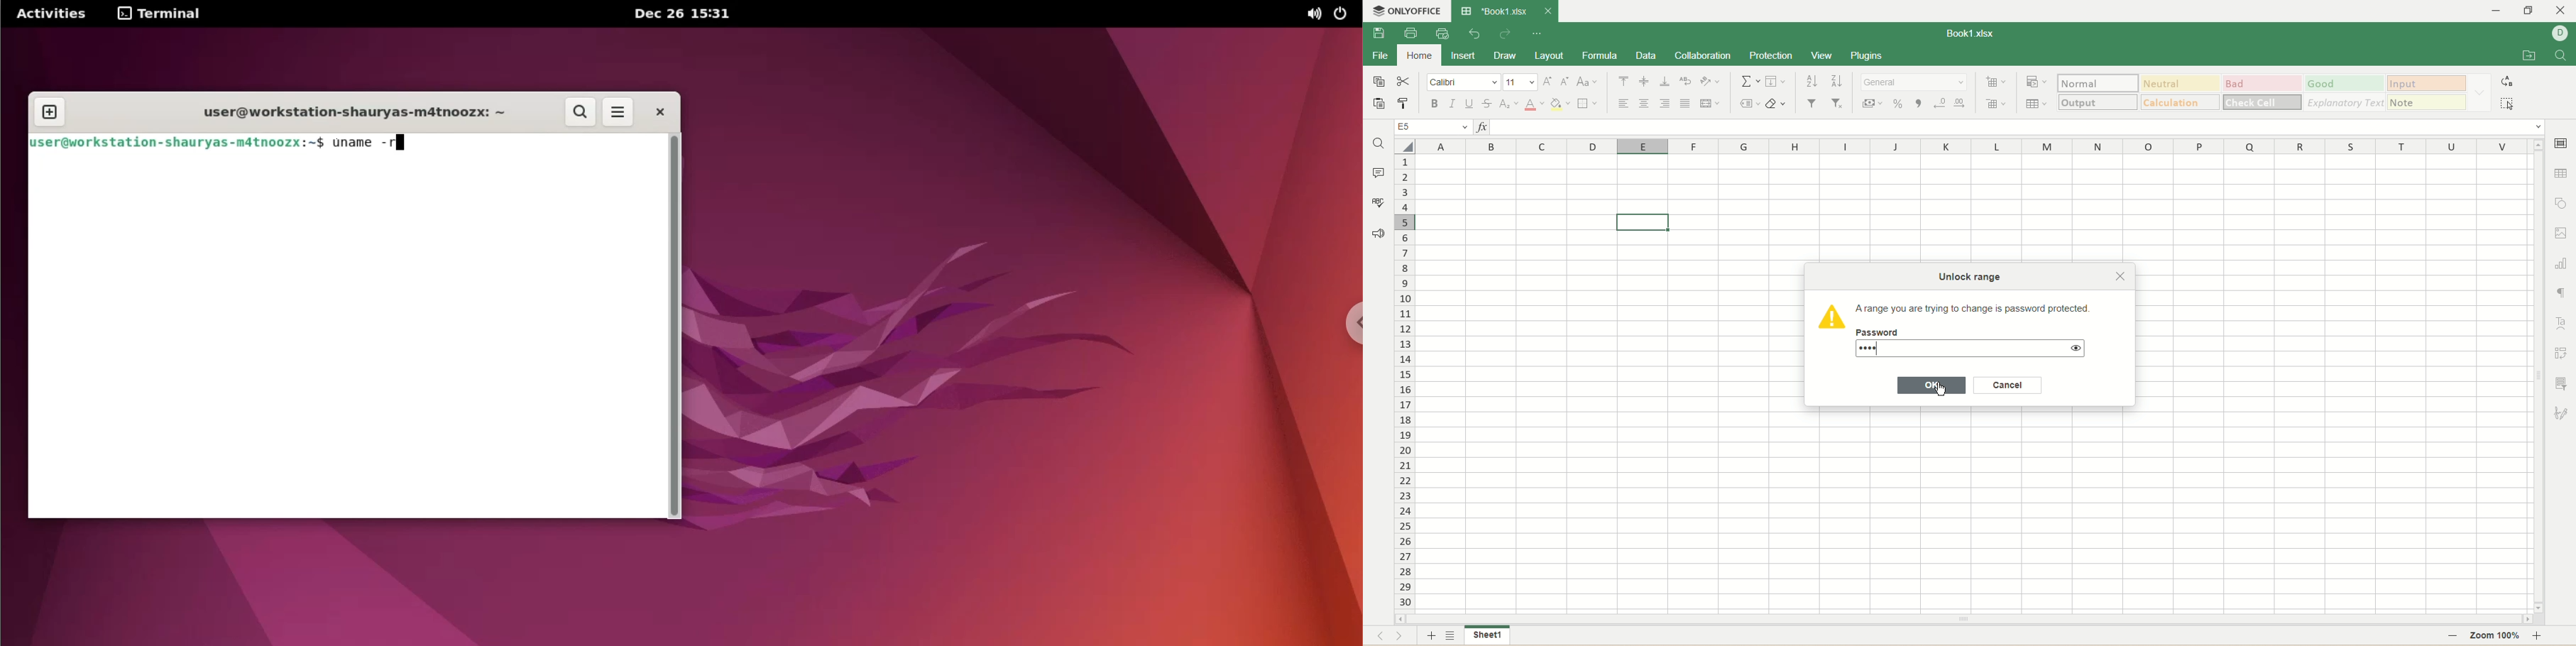 The image size is (2576, 672). I want to click on align top, so click(1625, 81).